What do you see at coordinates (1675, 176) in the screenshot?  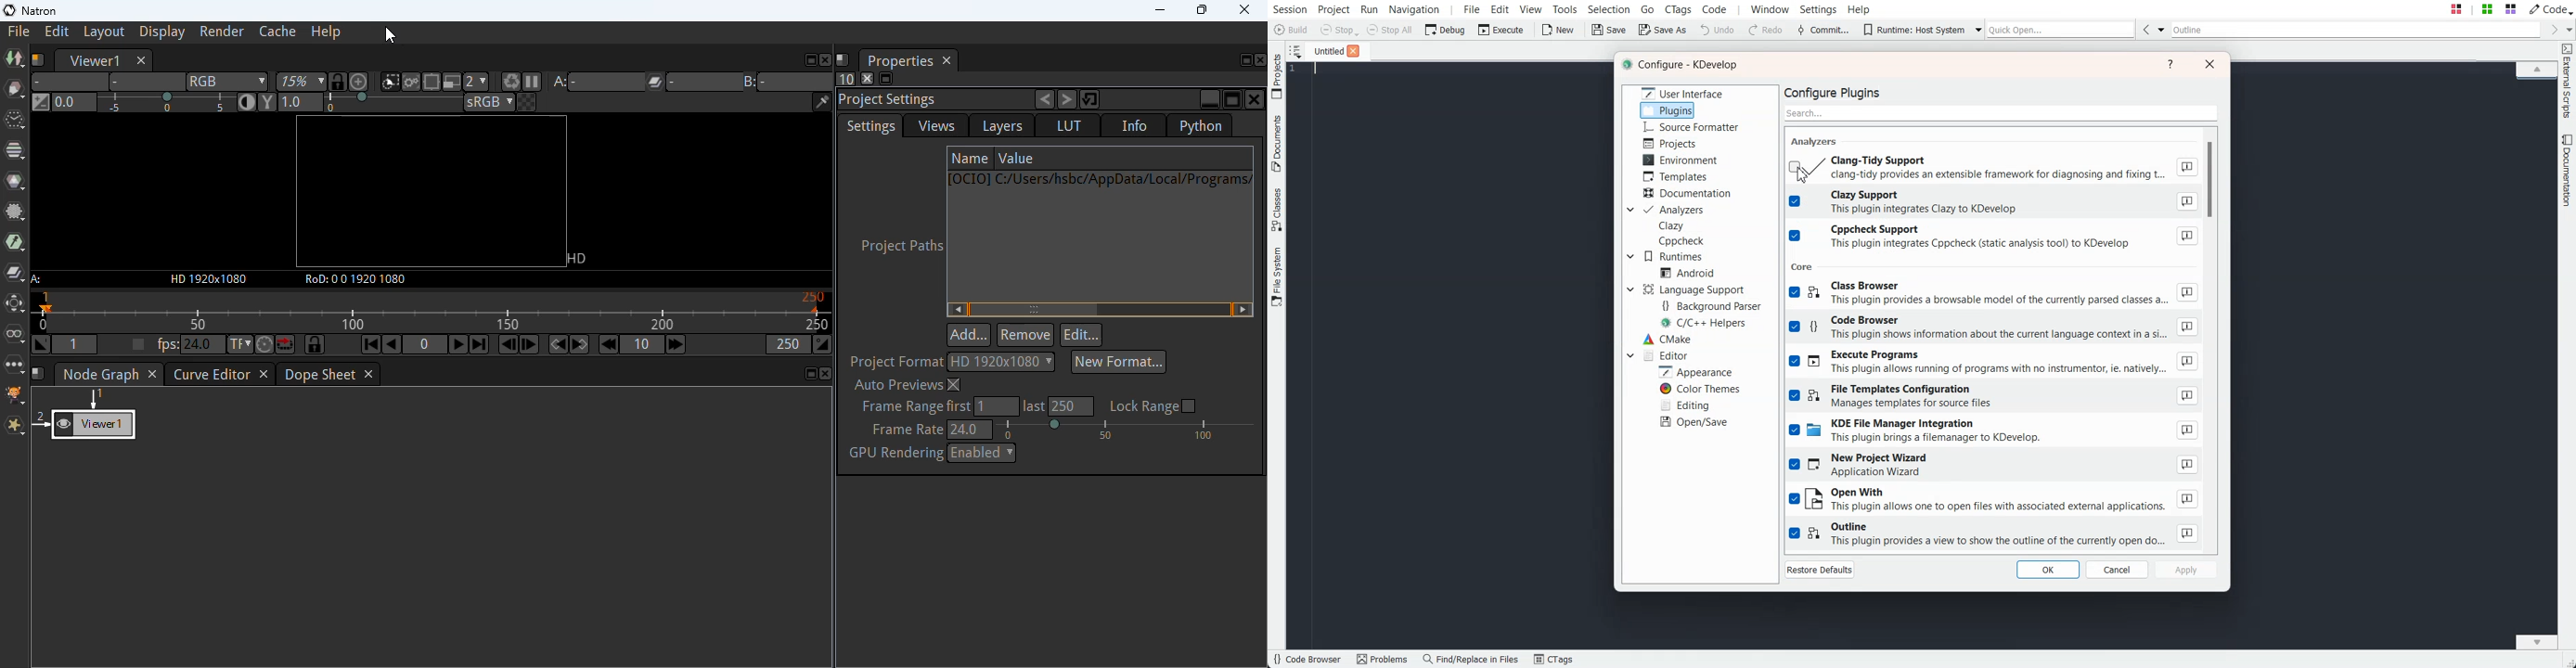 I see `Templates` at bounding box center [1675, 176].